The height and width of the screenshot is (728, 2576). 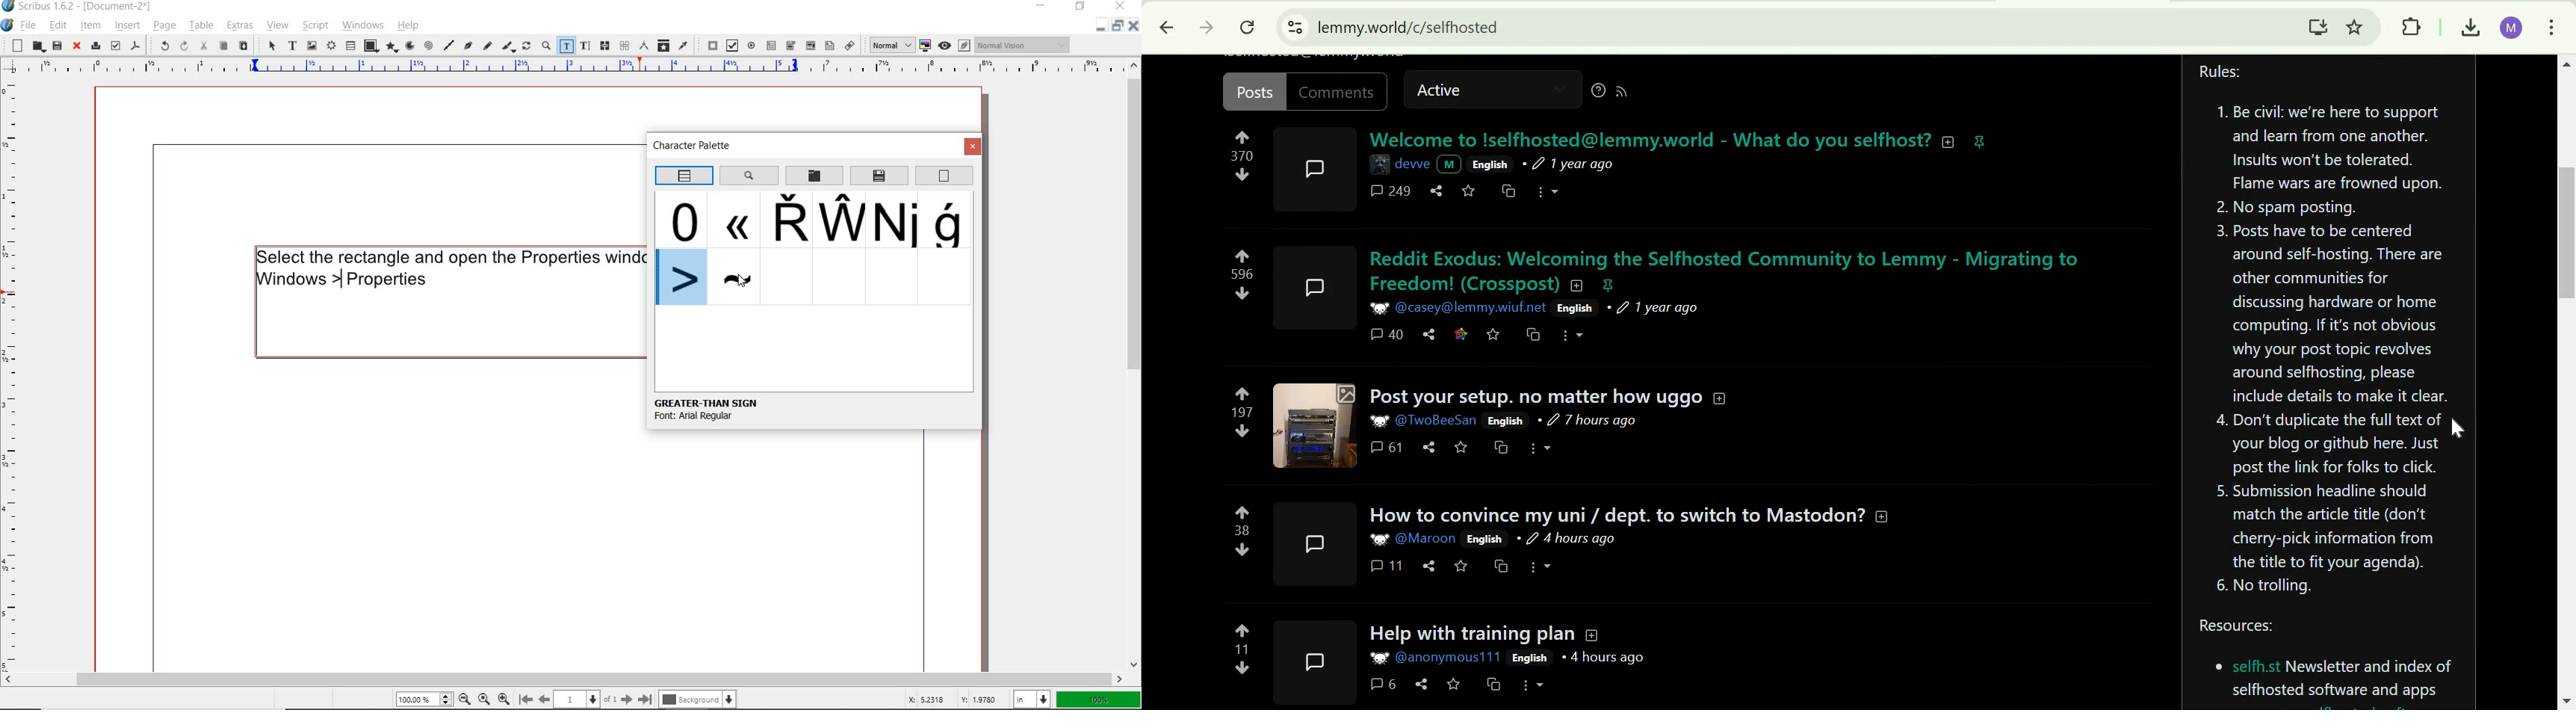 What do you see at coordinates (572, 677) in the screenshot?
I see `Scroll Bar` at bounding box center [572, 677].